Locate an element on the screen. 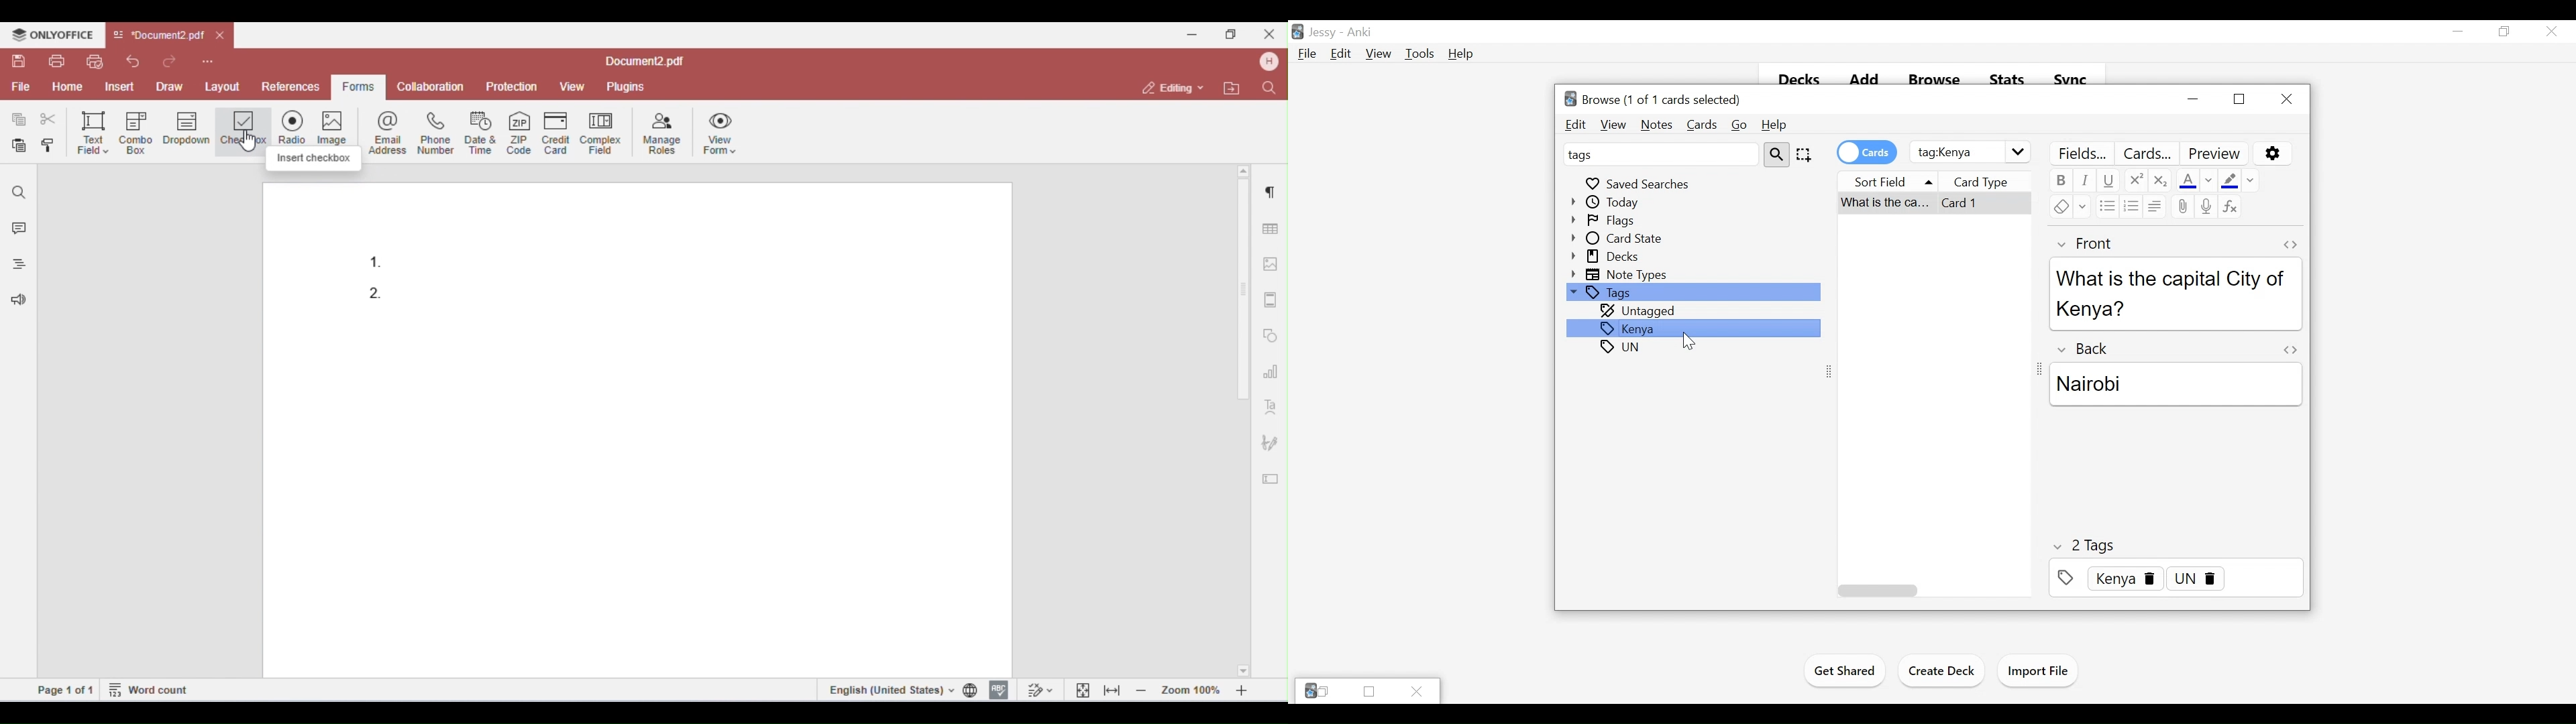 The image size is (2576, 728). Edit is located at coordinates (1340, 54).